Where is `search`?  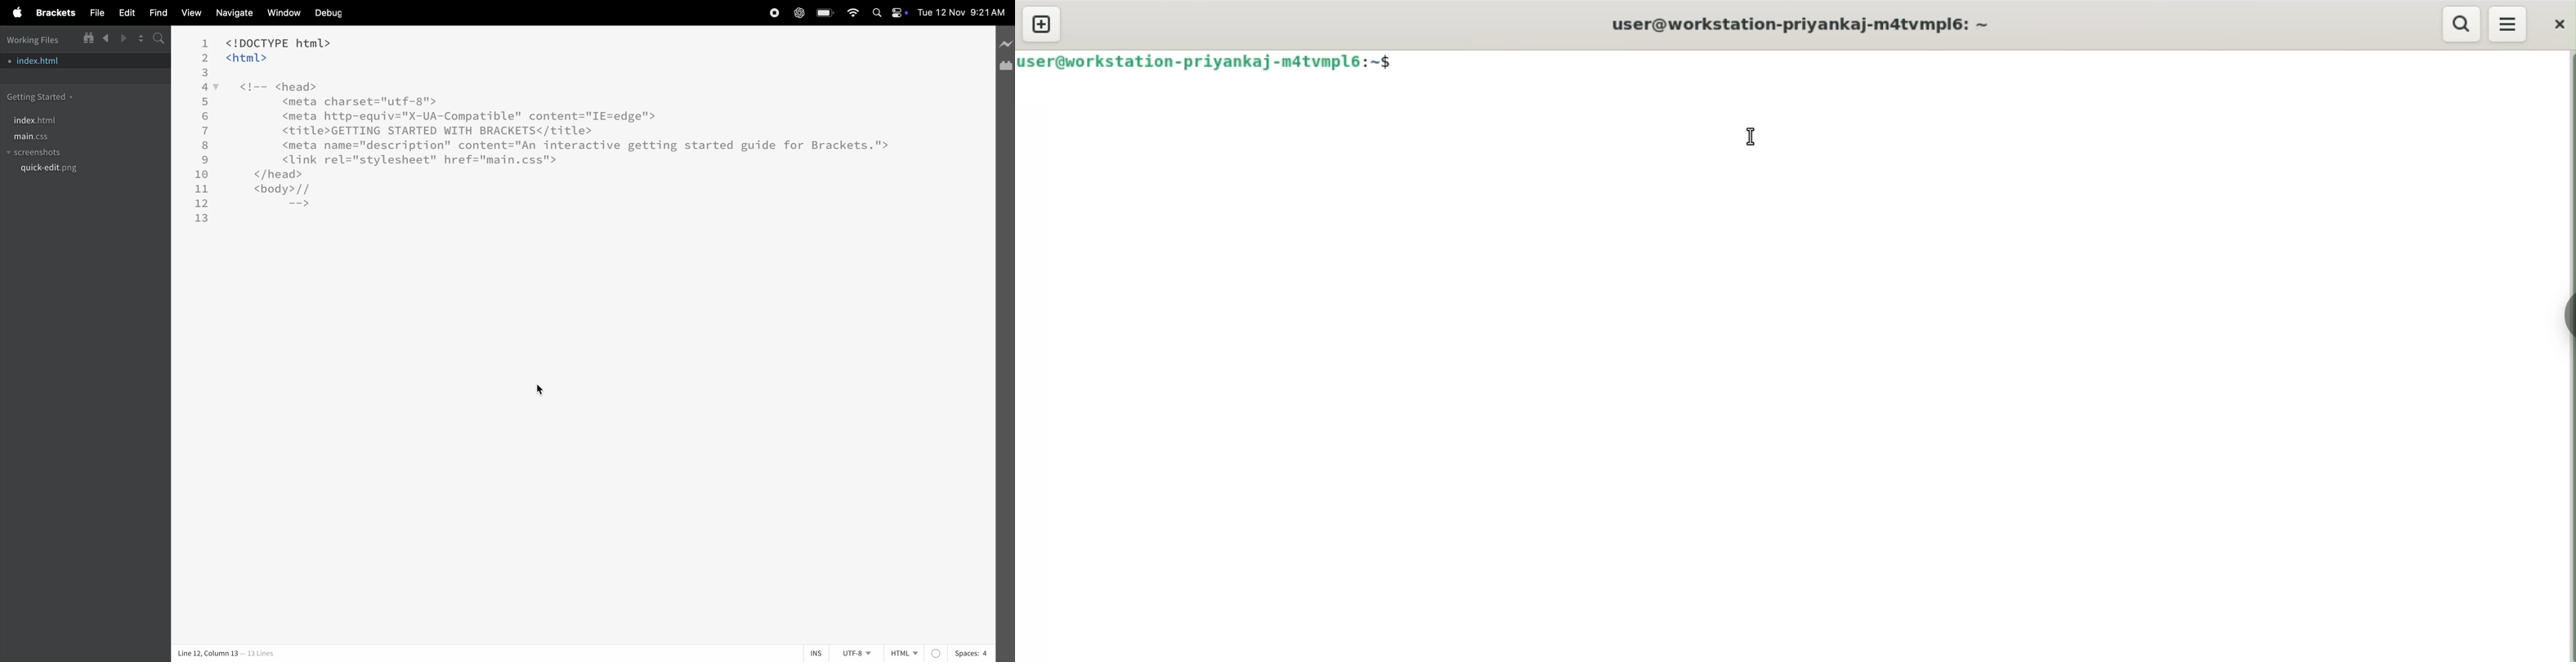 search is located at coordinates (2462, 24).